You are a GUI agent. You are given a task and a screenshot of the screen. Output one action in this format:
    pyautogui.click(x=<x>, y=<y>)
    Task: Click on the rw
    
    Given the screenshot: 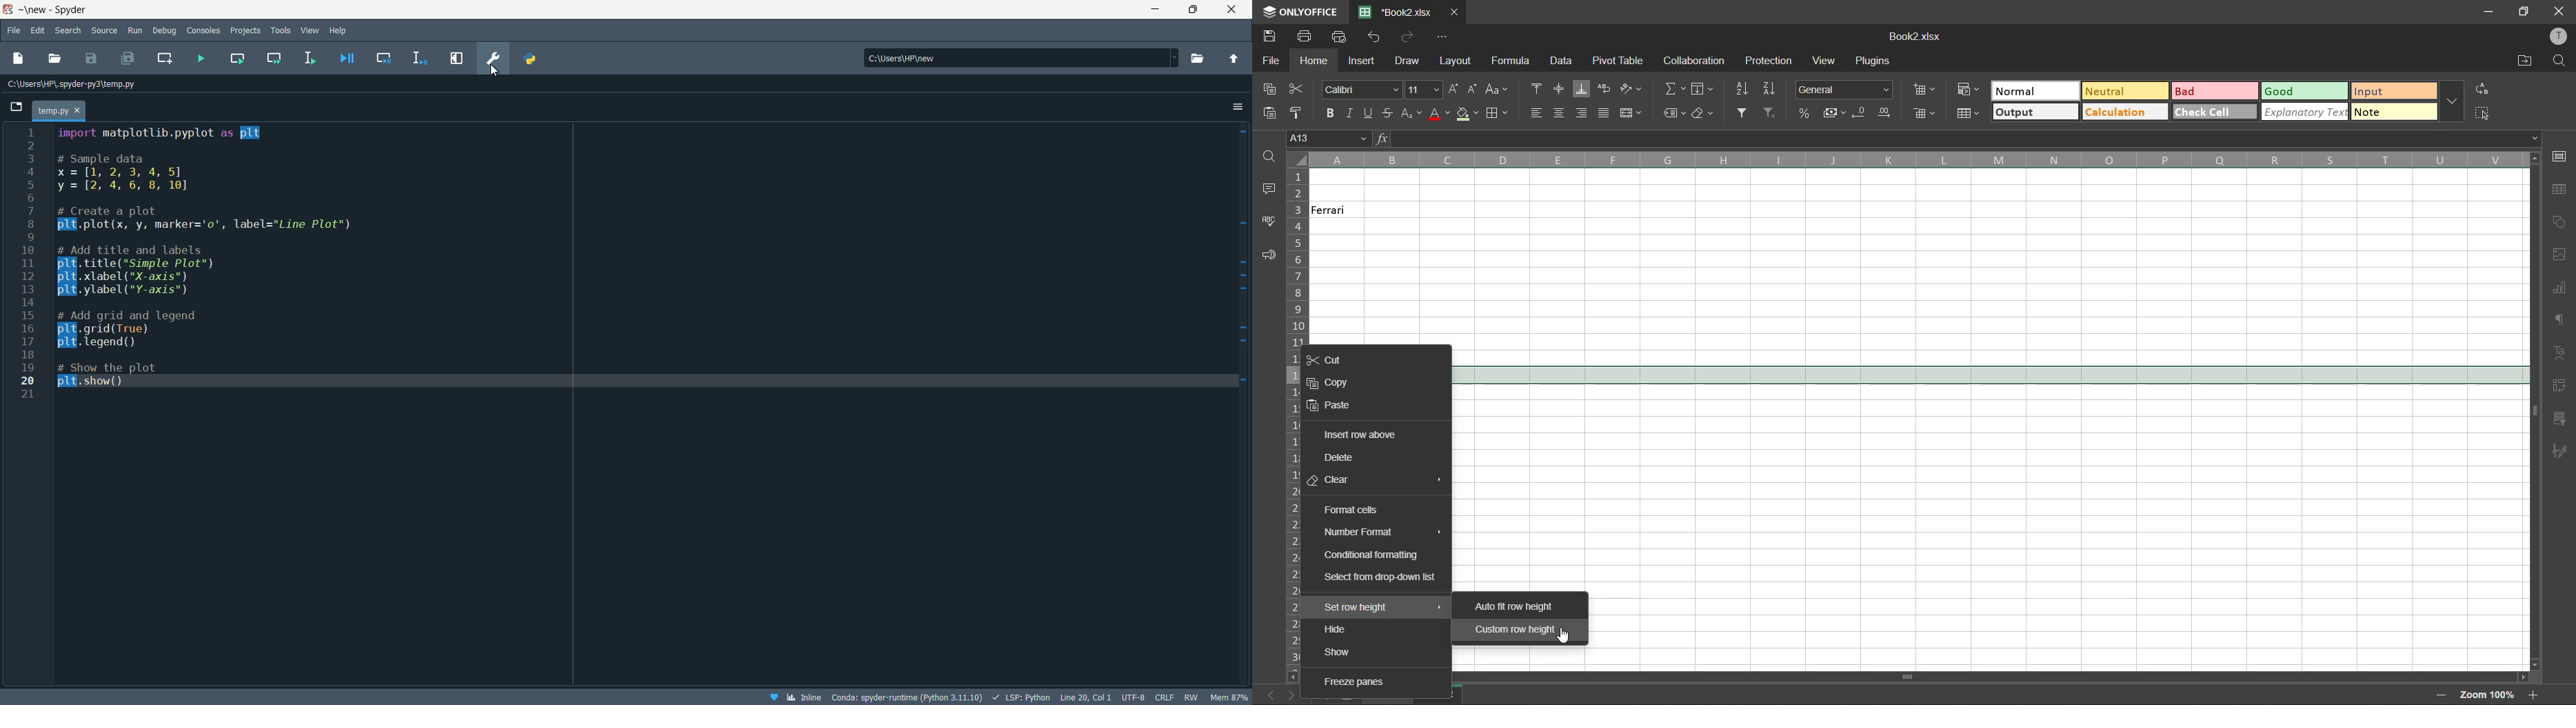 What is the action you would take?
    pyautogui.click(x=1195, y=697)
    